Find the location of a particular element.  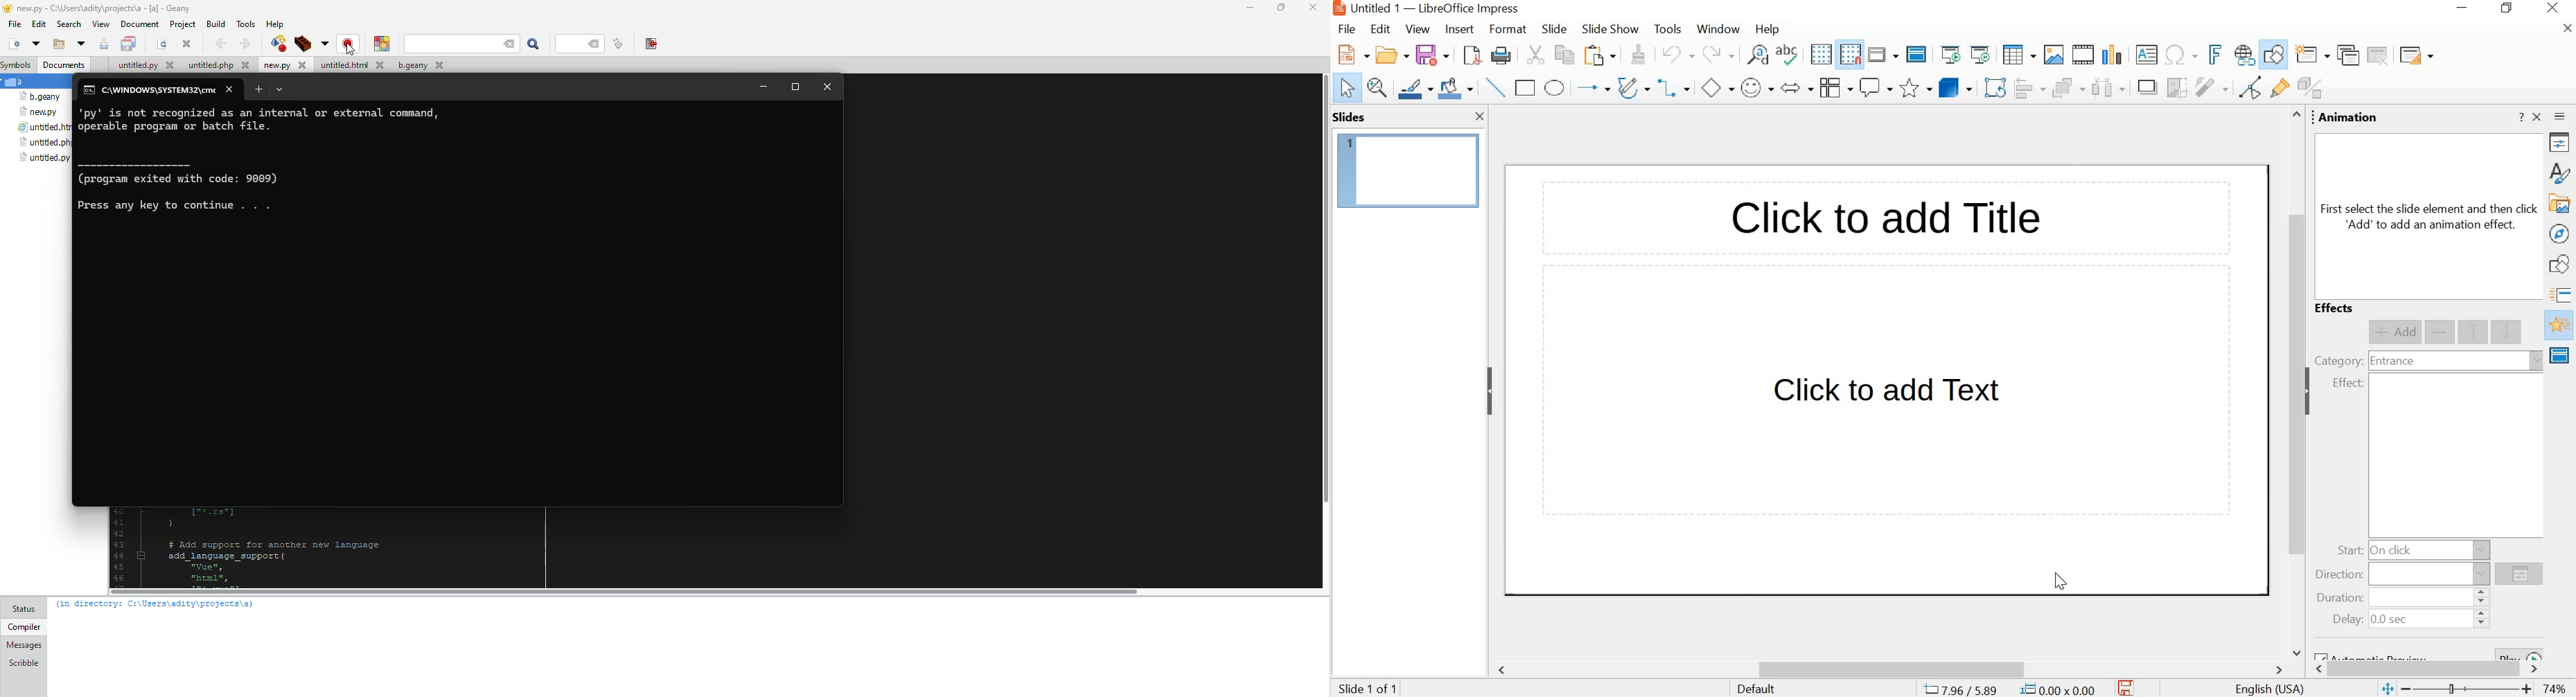

show gluepoint functions is located at coordinates (2277, 89).